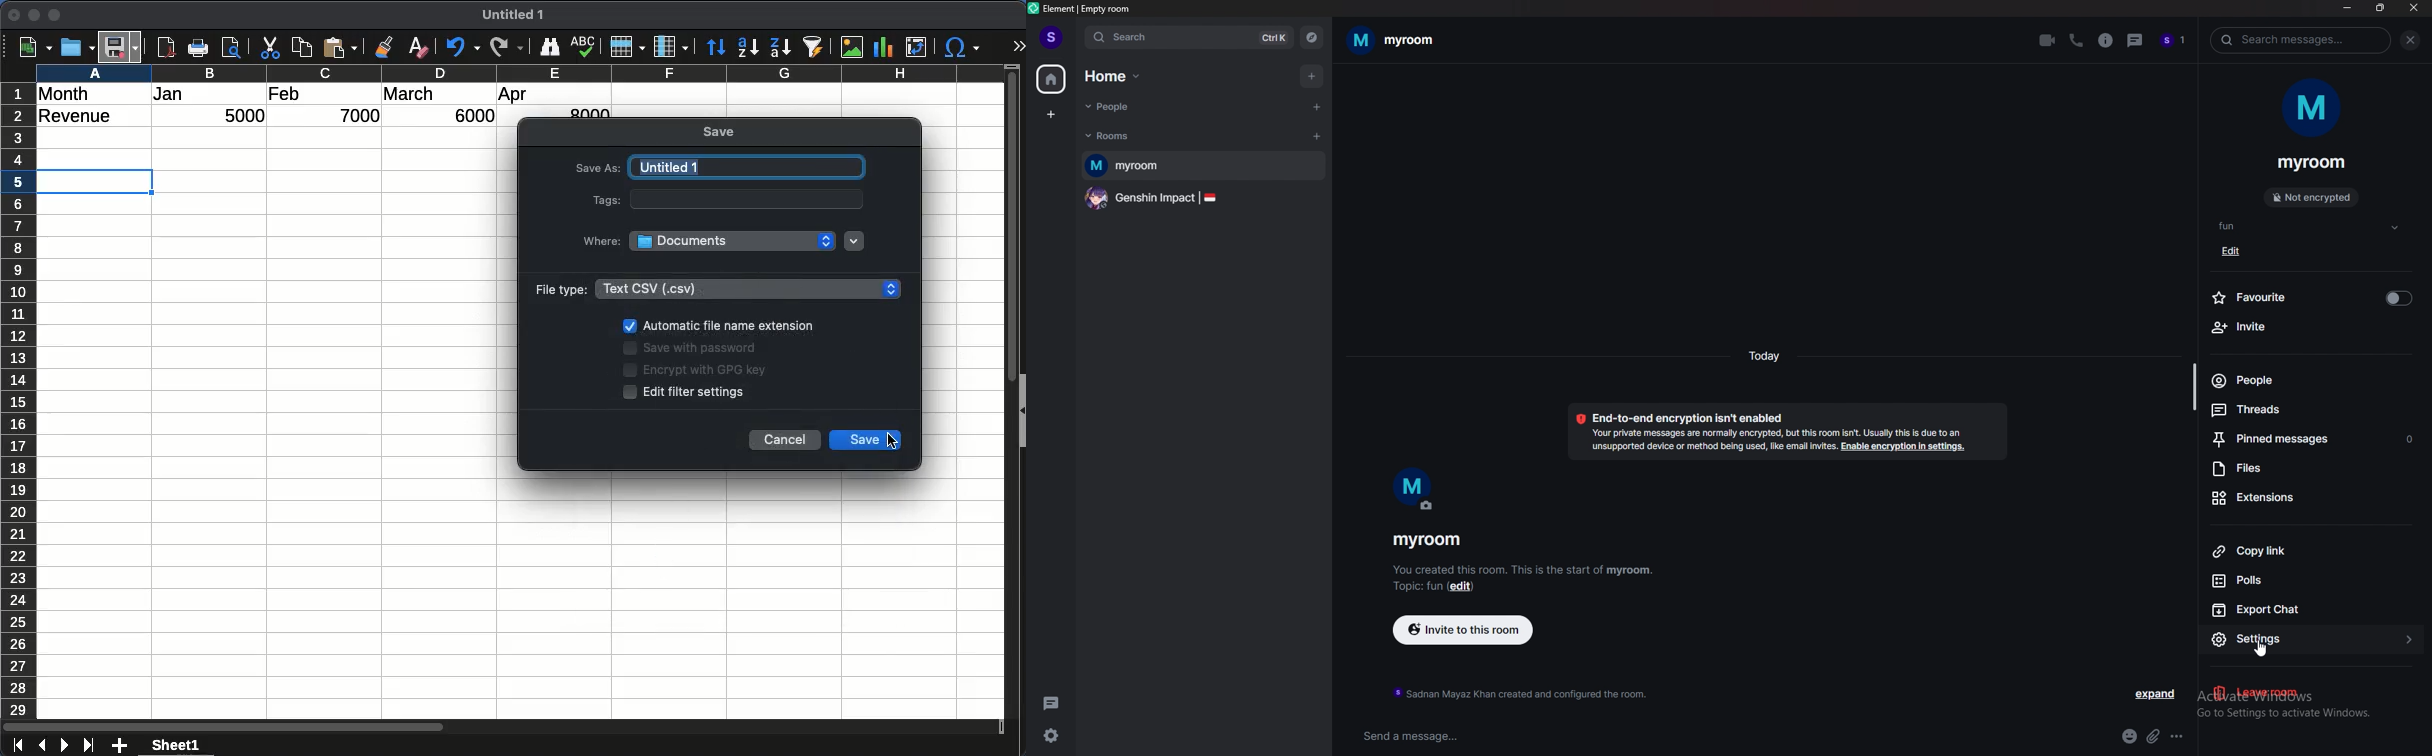 The width and height of the screenshot is (2436, 756). What do you see at coordinates (1035, 9) in the screenshot?
I see `element logo` at bounding box center [1035, 9].